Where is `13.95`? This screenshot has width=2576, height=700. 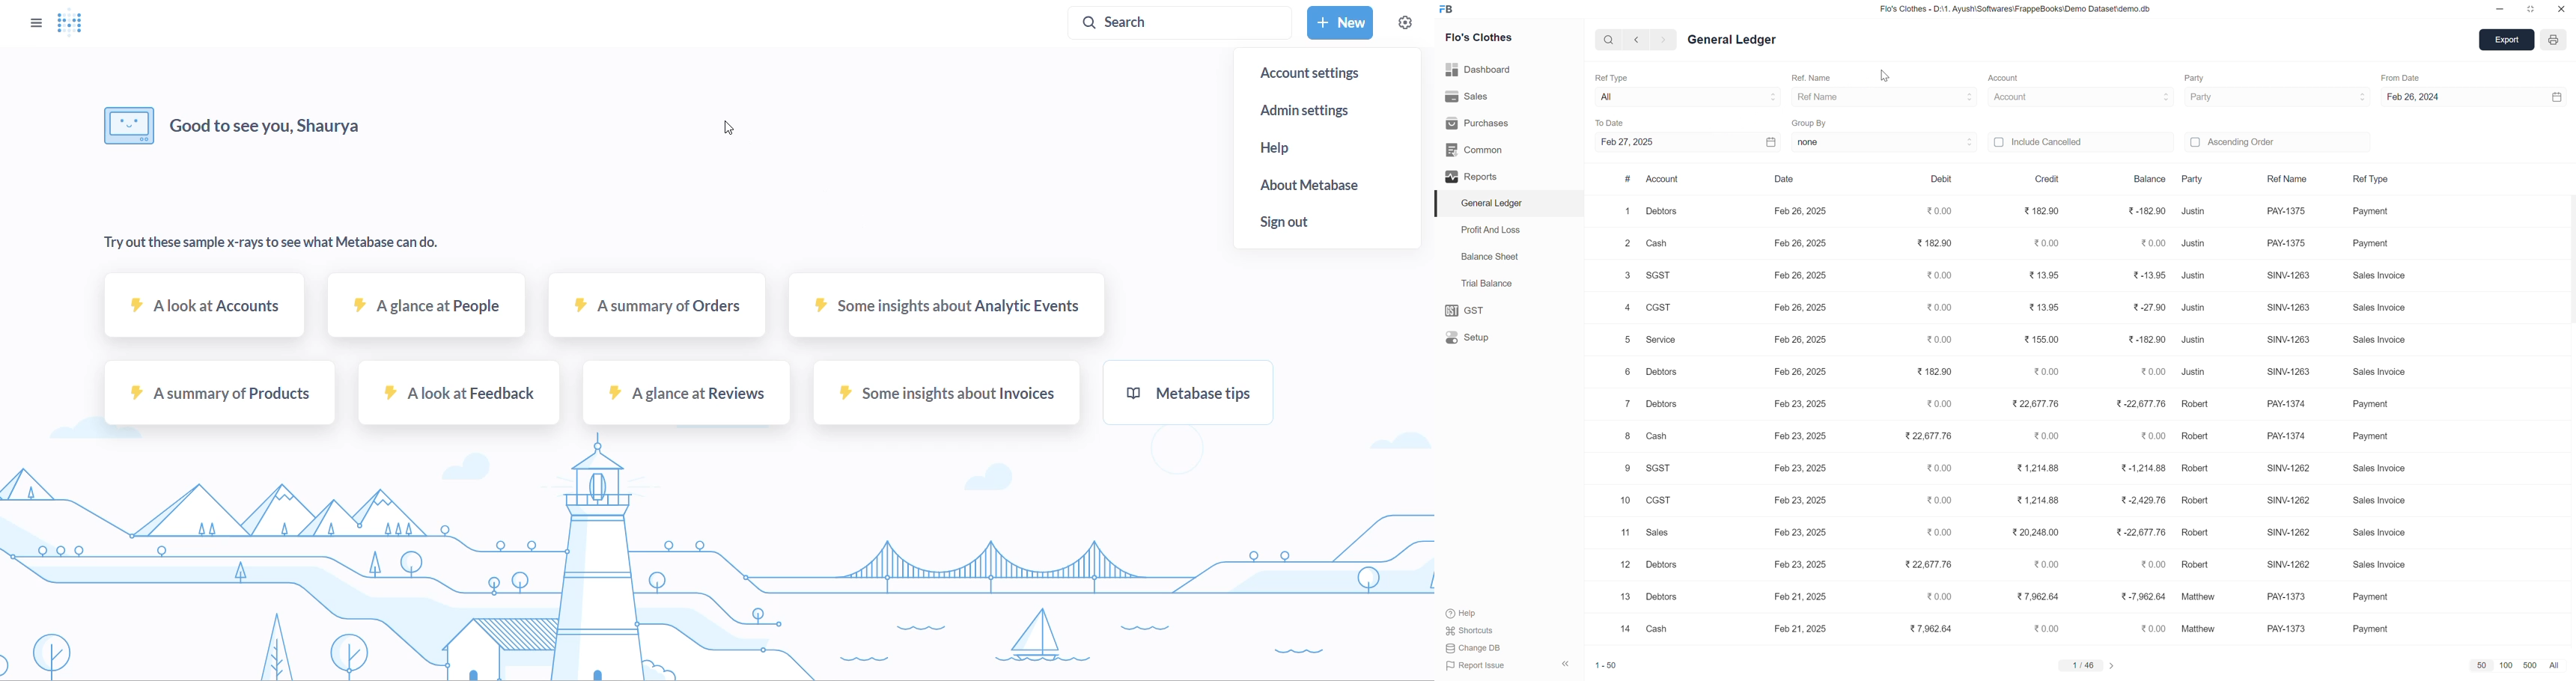
13.95 is located at coordinates (2045, 307).